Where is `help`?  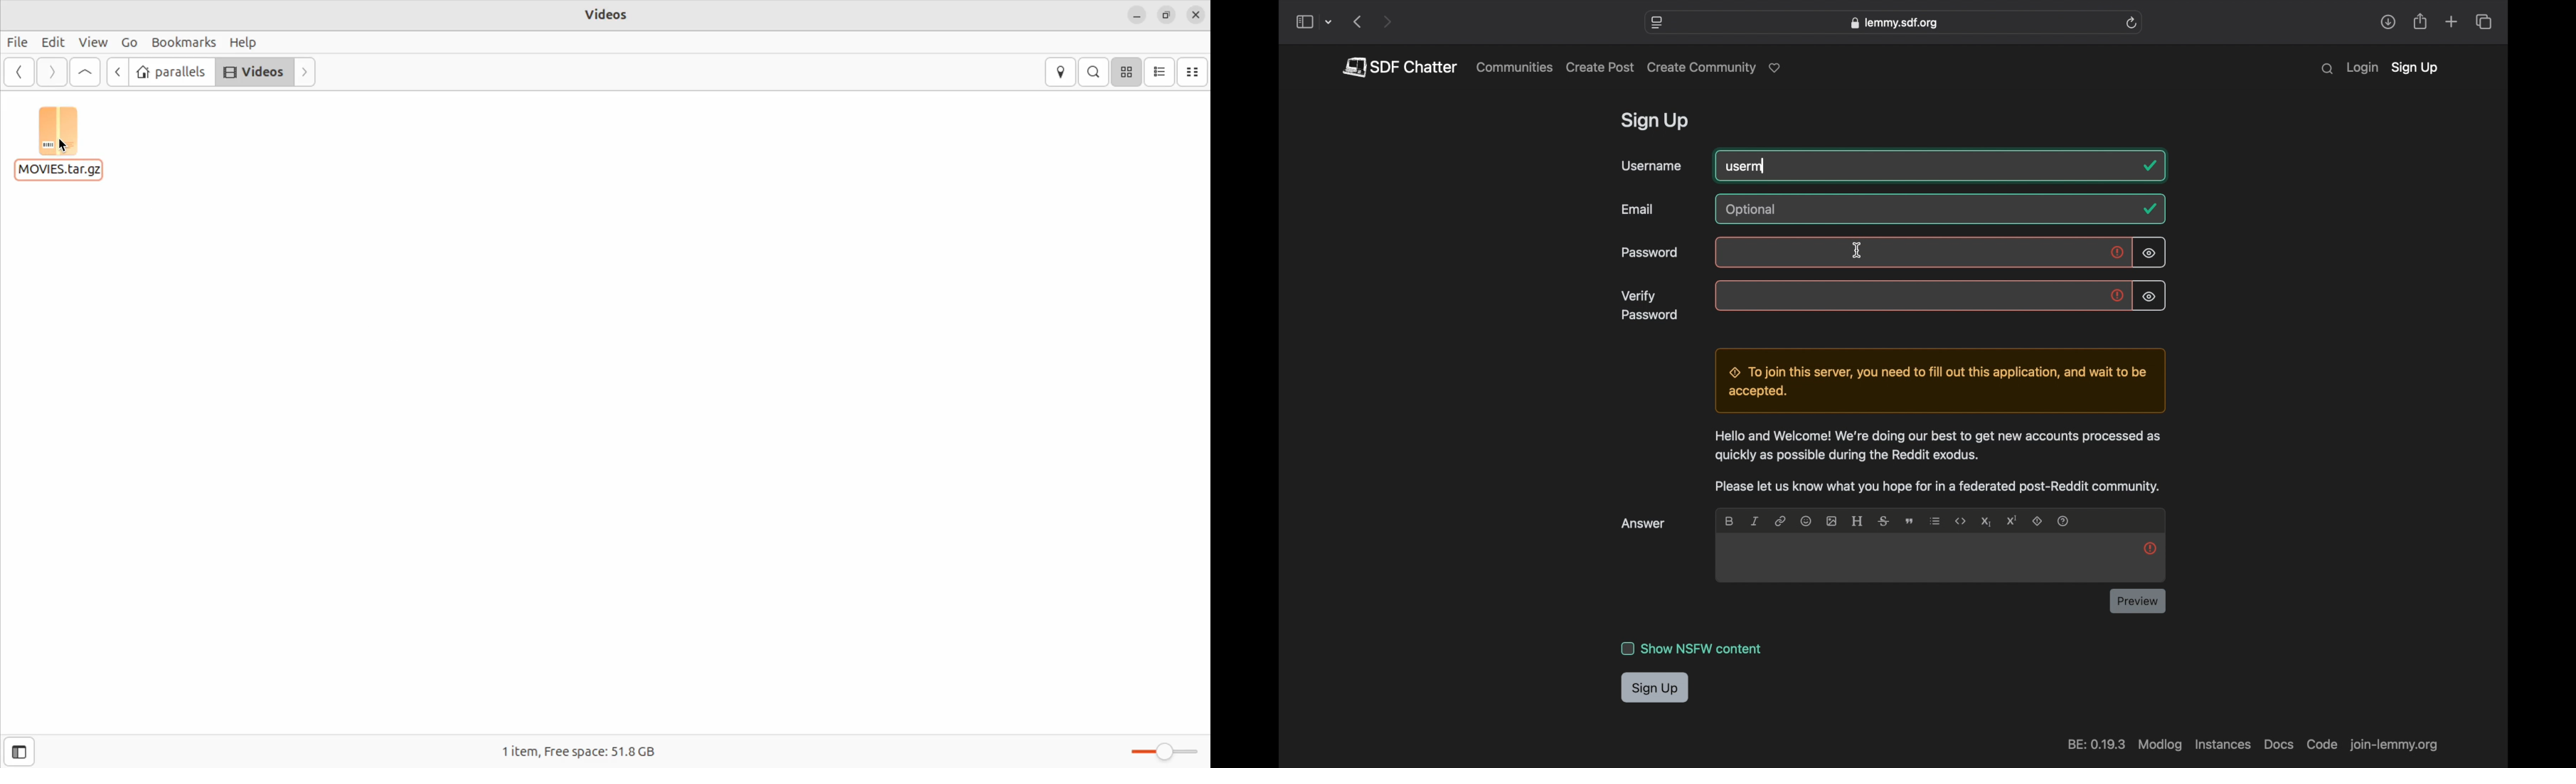
help is located at coordinates (245, 43).